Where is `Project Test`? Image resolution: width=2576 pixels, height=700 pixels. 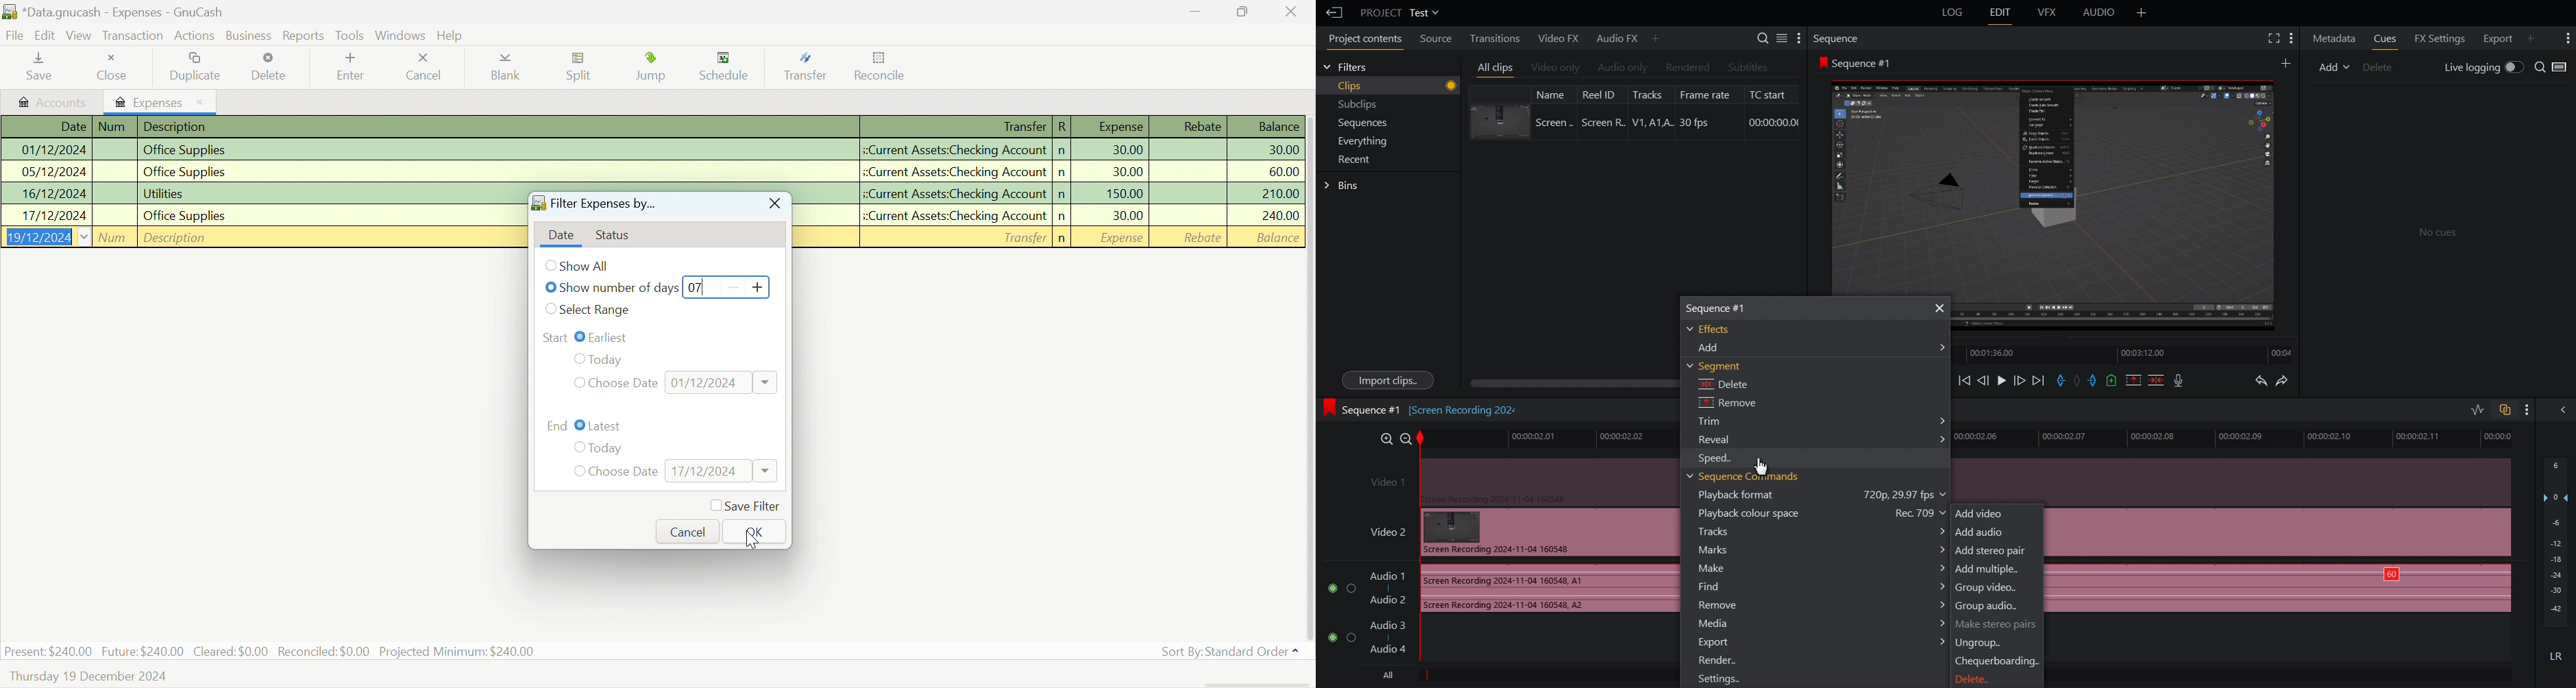
Project Test is located at coordinates (1398, 12).